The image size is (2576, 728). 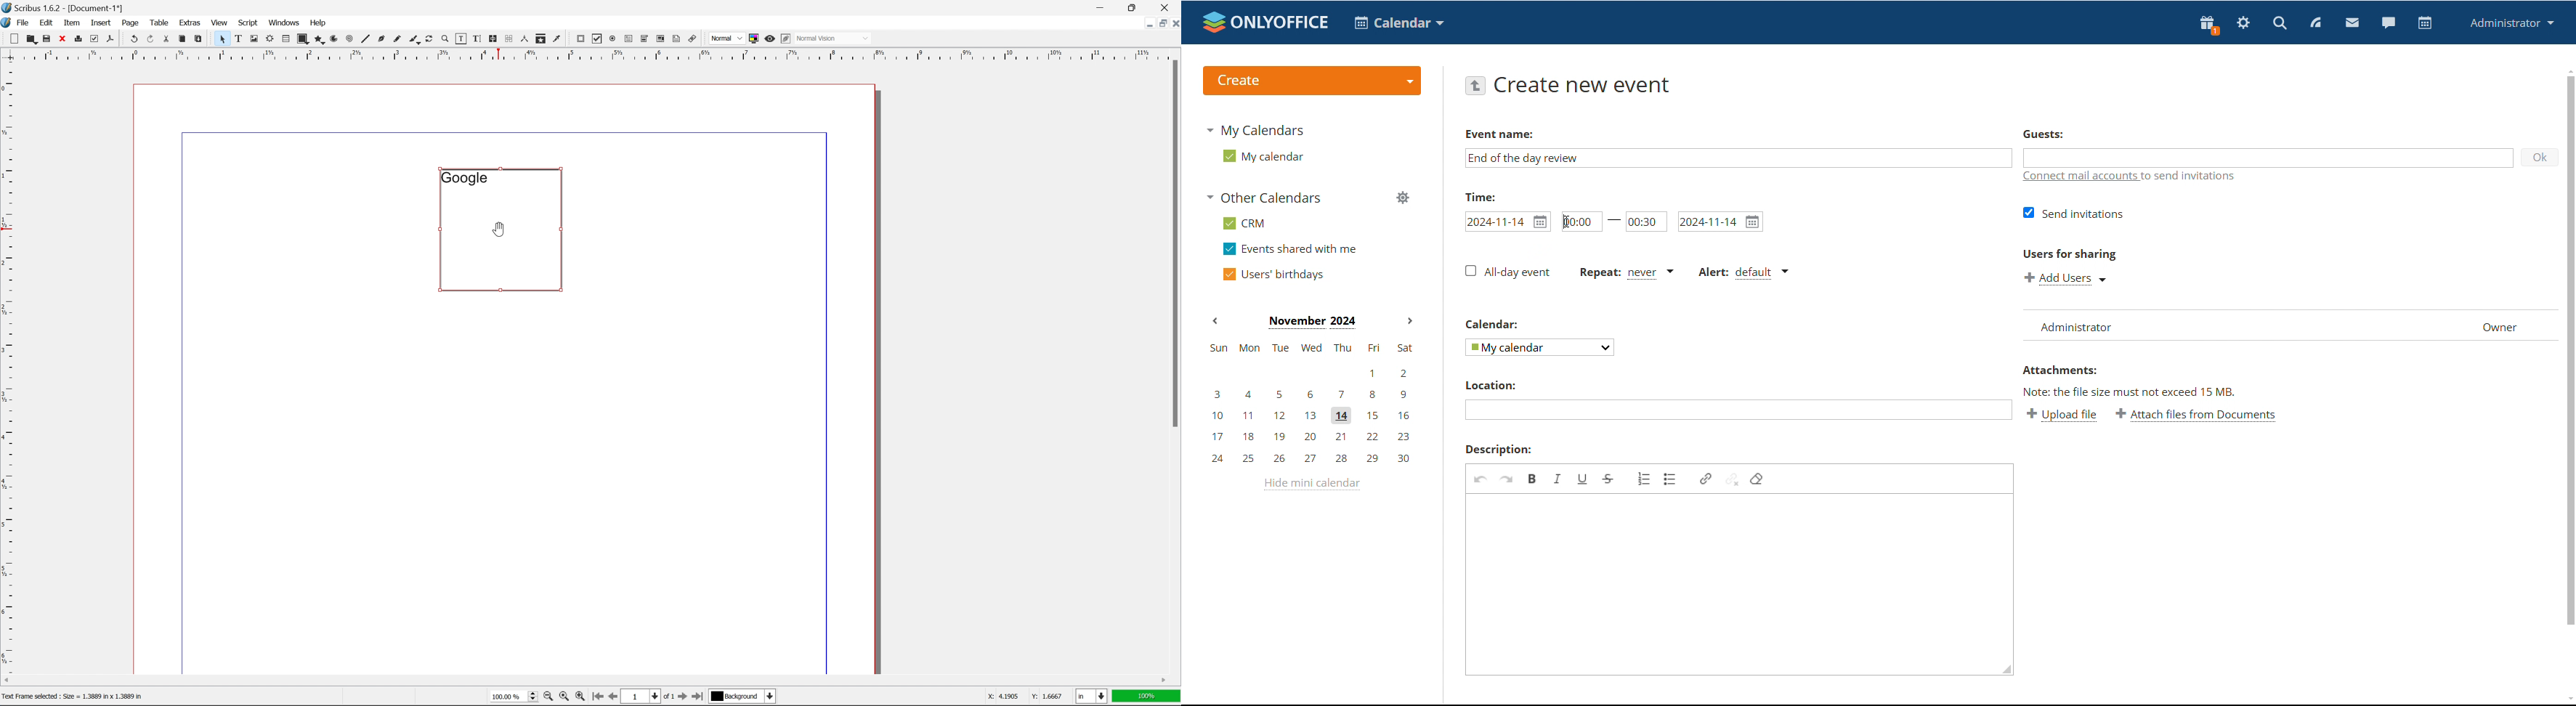 What do you see at coordinates (446, 40) in the screenshot?
I see `zoom in or zoom out` at bounding box center [446, 40].